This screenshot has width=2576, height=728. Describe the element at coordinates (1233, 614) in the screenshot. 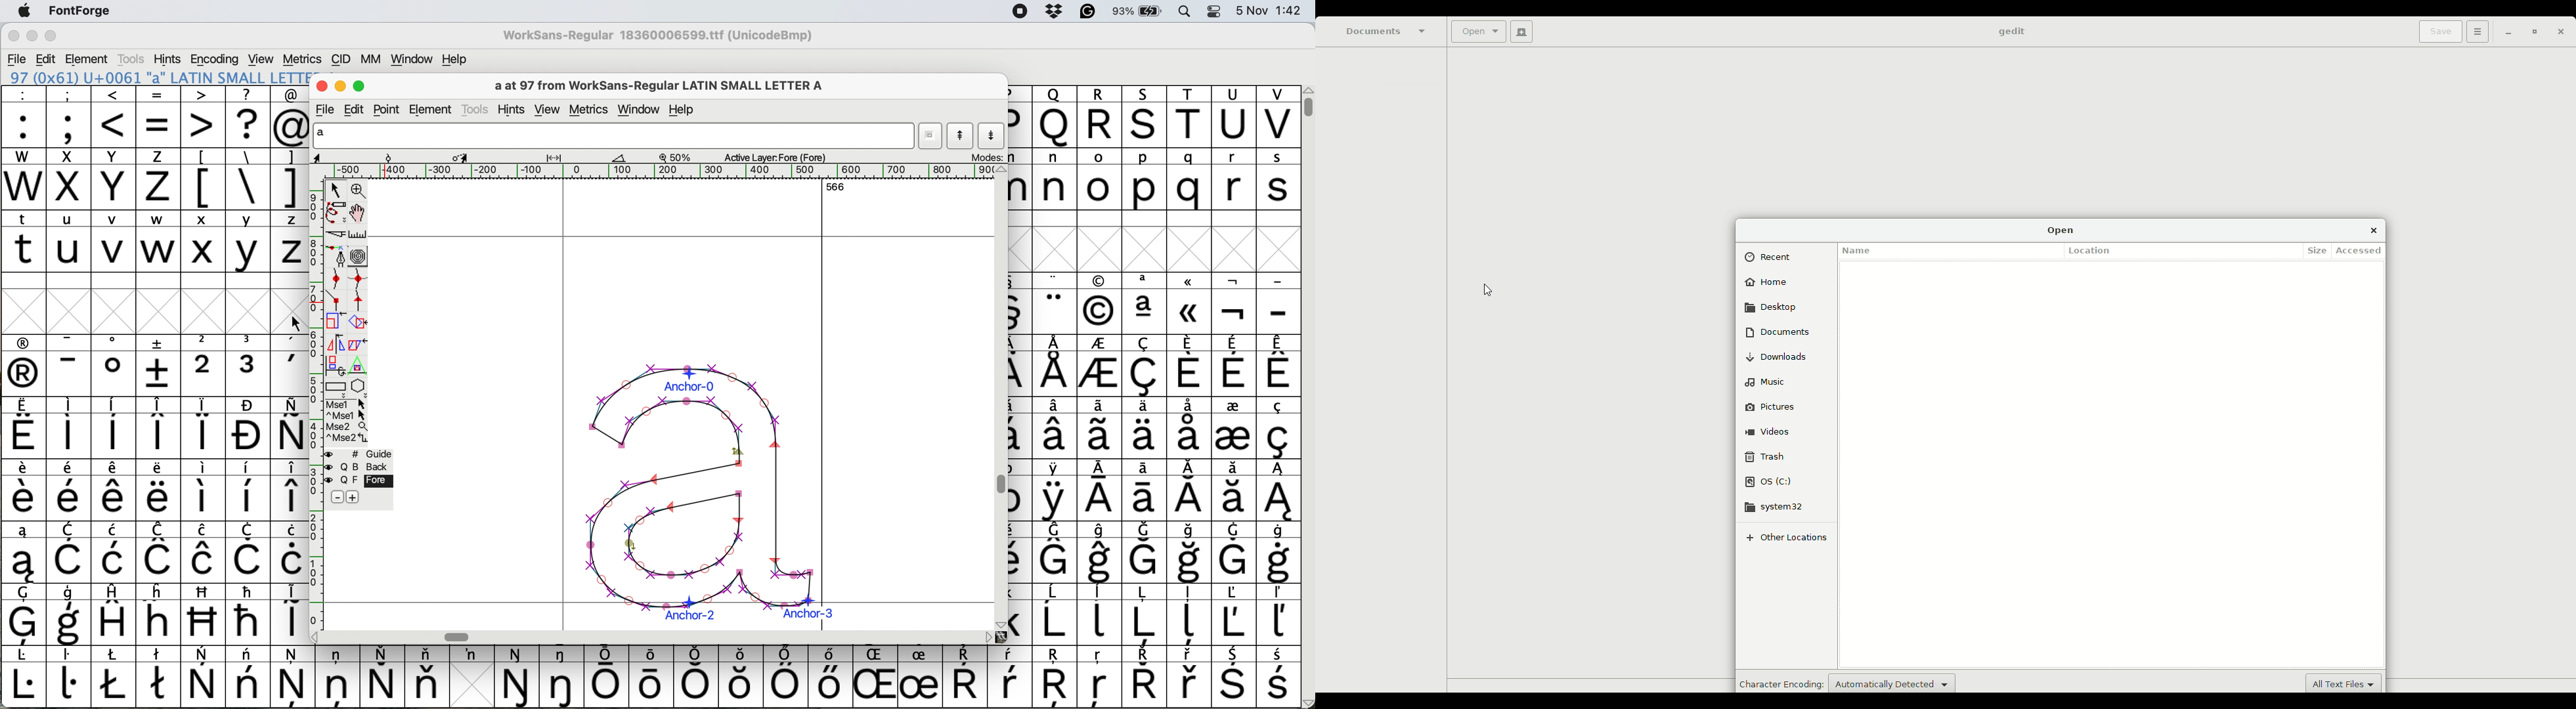

I see `symbol` at that location.